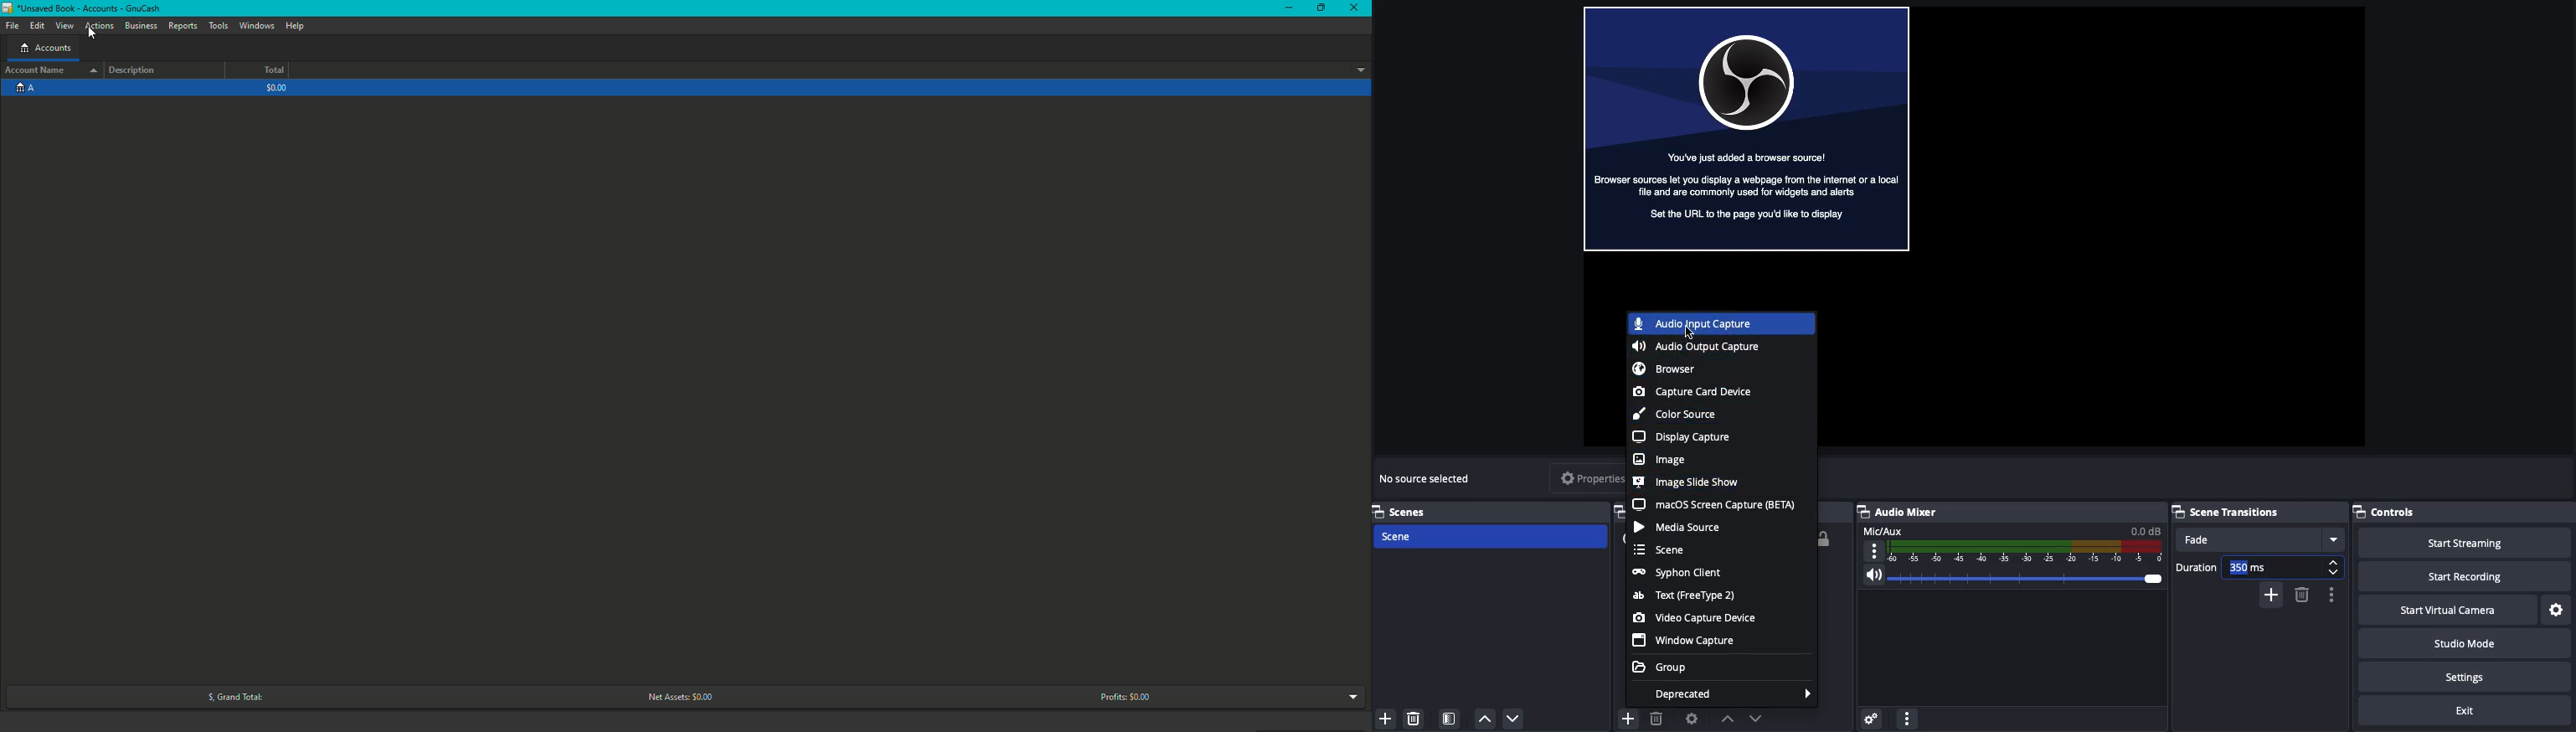 The height and width of the screenshot is (756, 2576). What do you see at coordinates (1755, 718) in the screenshot?
I see `Move down` at bounding box center [1755, 718].